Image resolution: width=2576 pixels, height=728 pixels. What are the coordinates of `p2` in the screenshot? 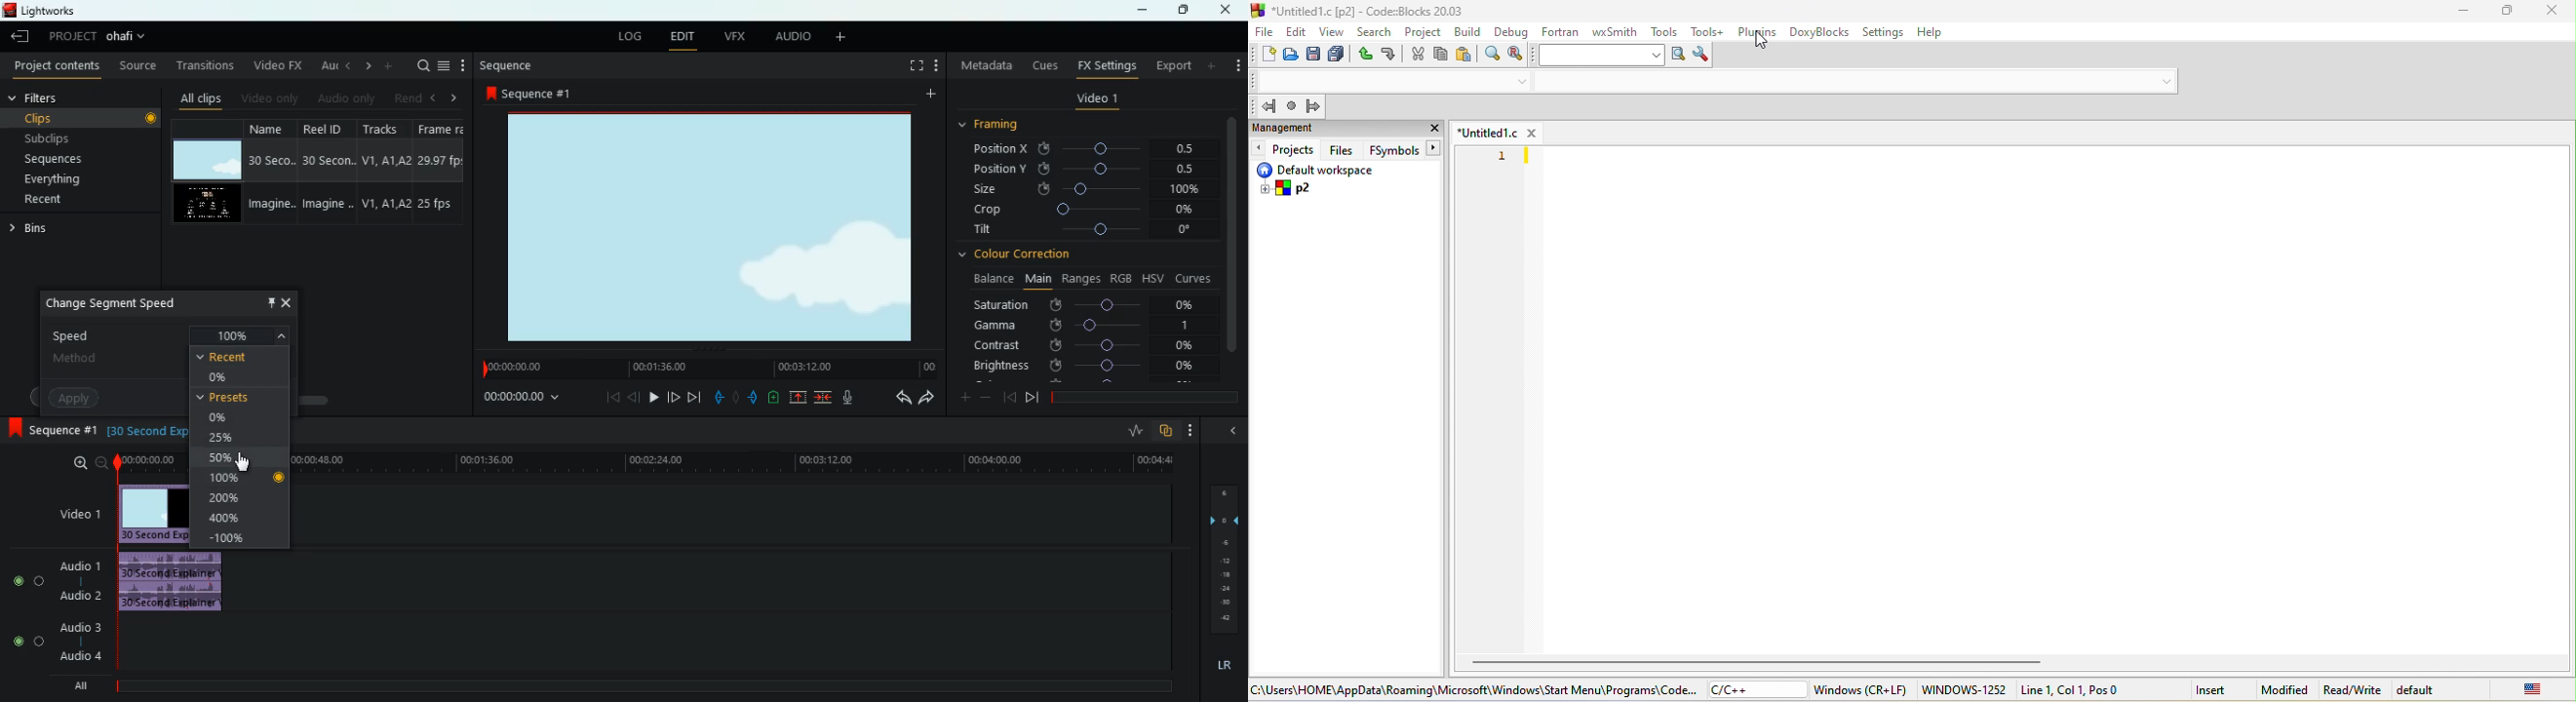 It's located at (1288, 190).